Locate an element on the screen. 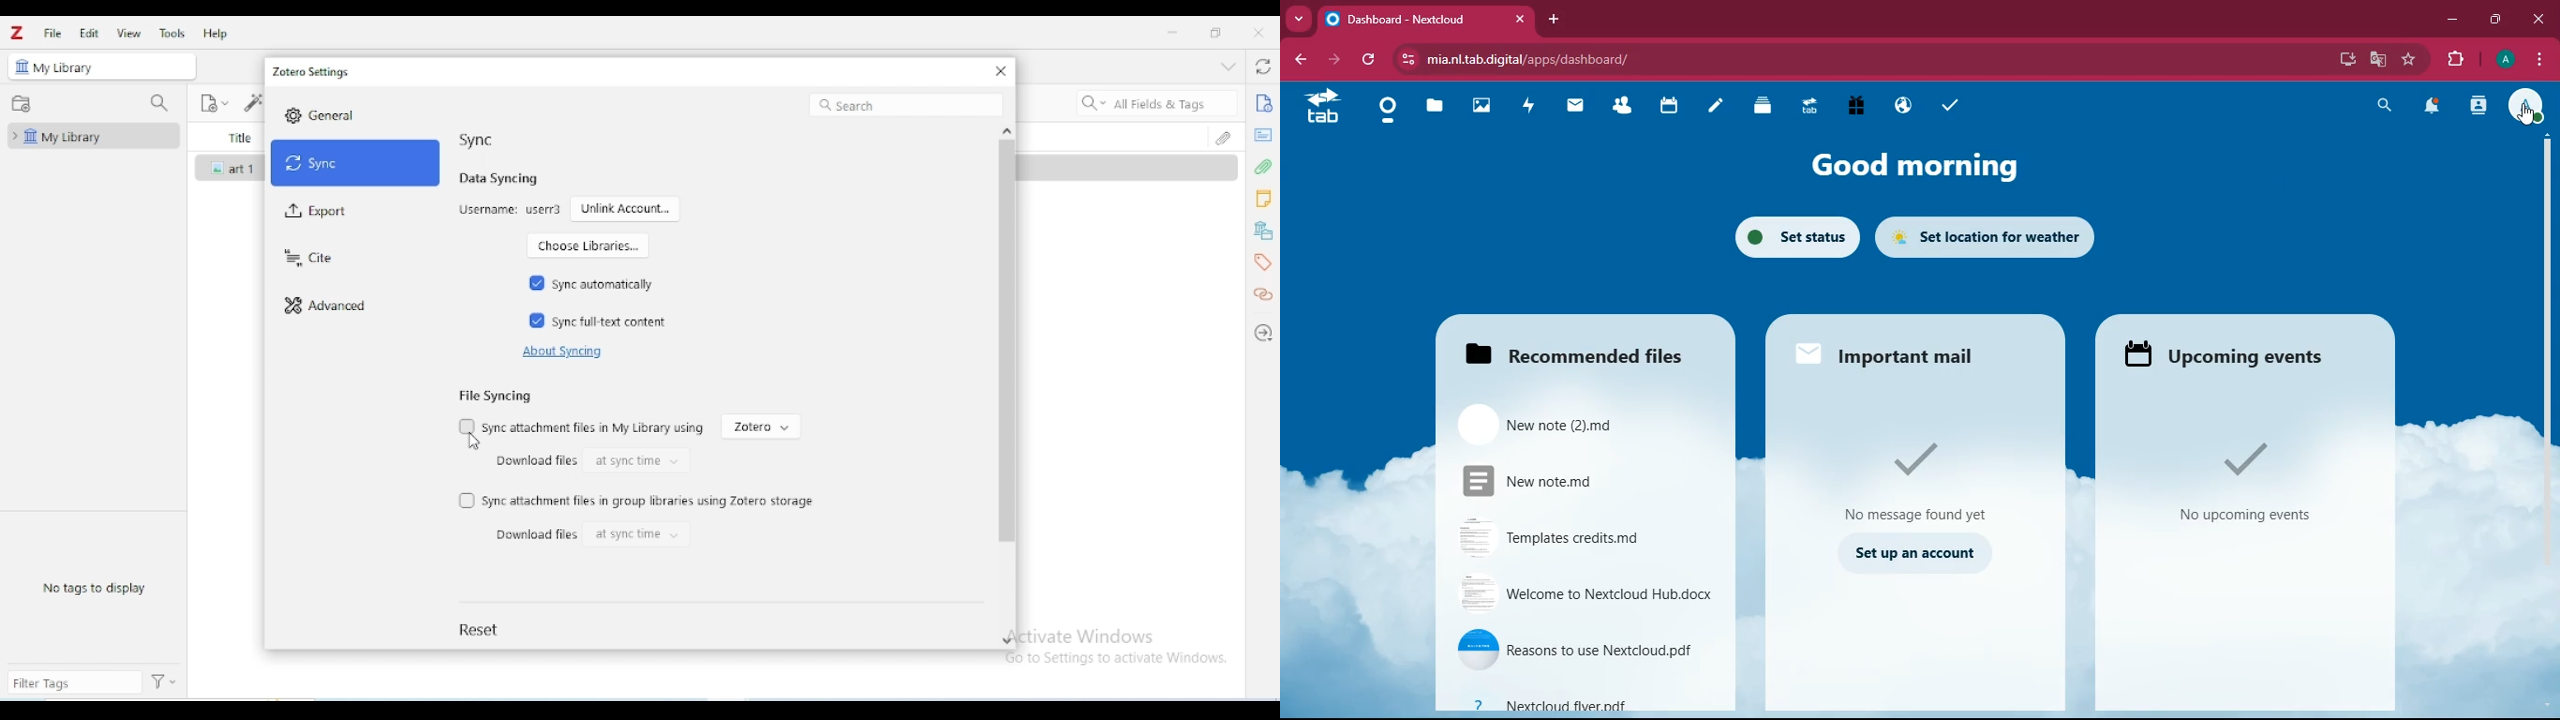 This screenshot has height=728, width=2576. menu is located at coordinates (2537, 58).